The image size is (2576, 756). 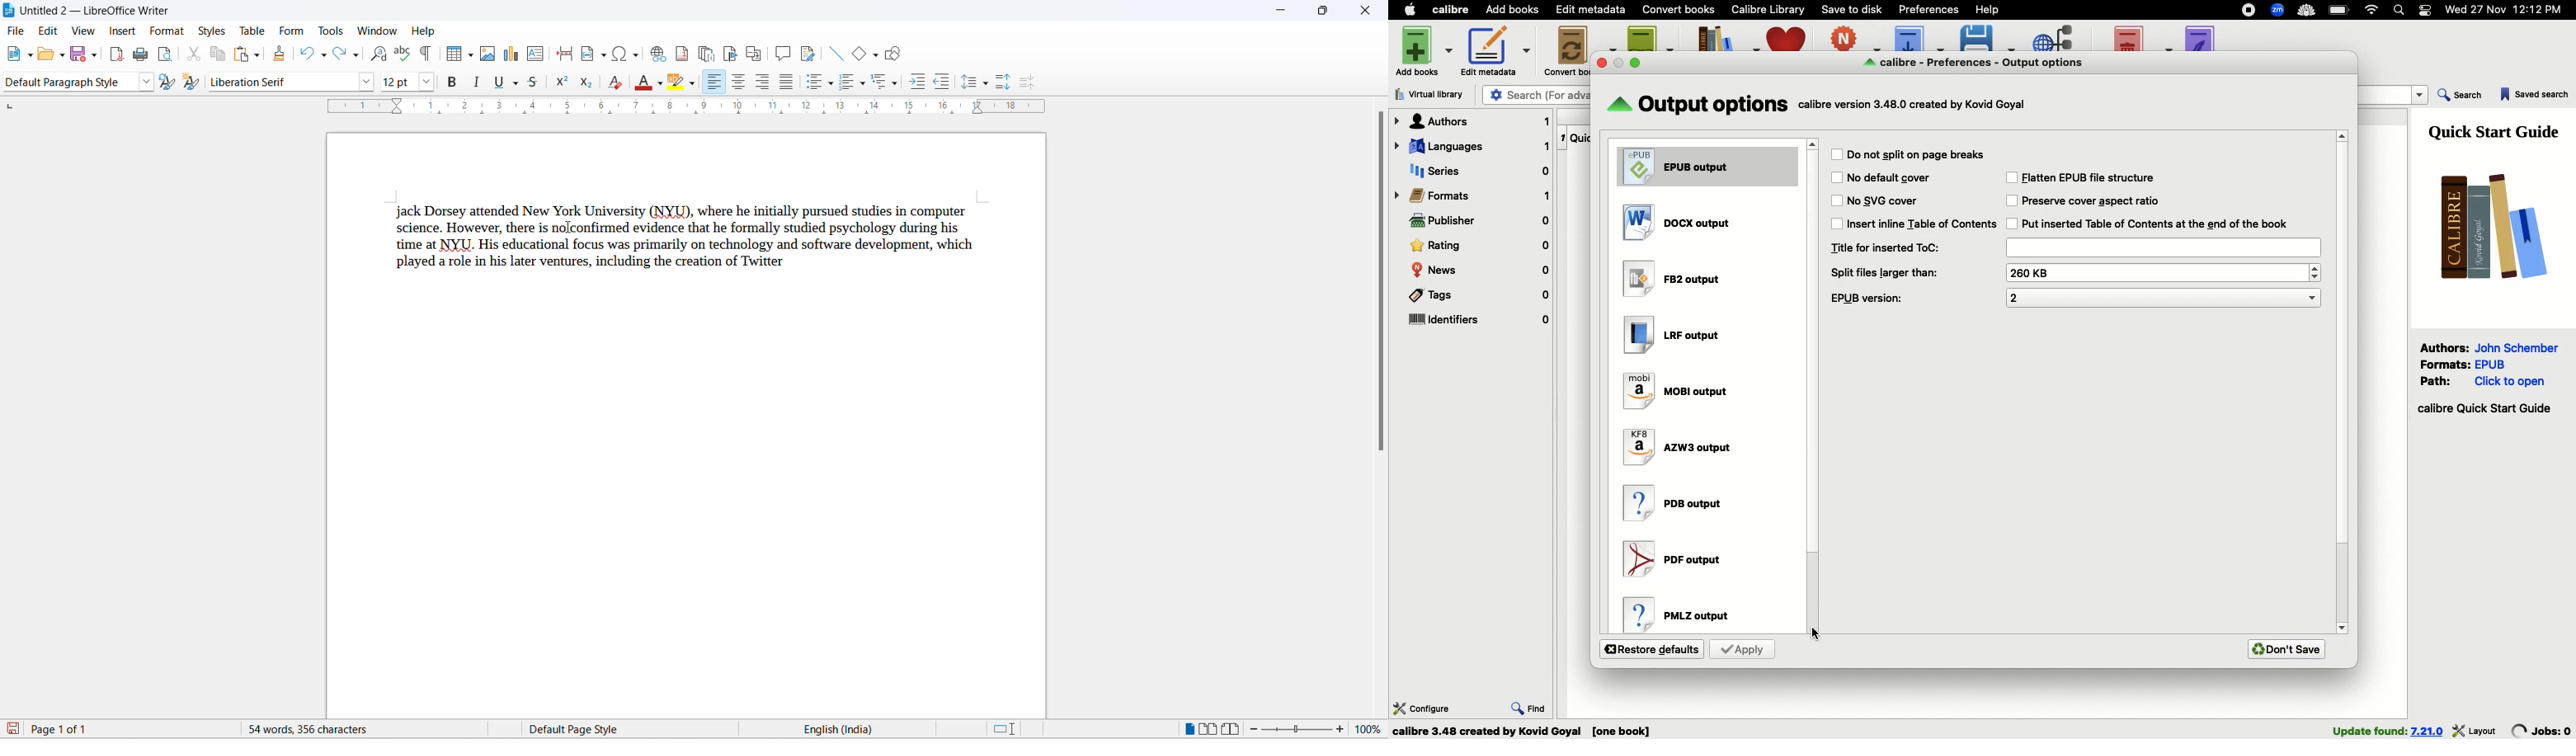 I want to click on Configure, so click(x=1422, y=707).